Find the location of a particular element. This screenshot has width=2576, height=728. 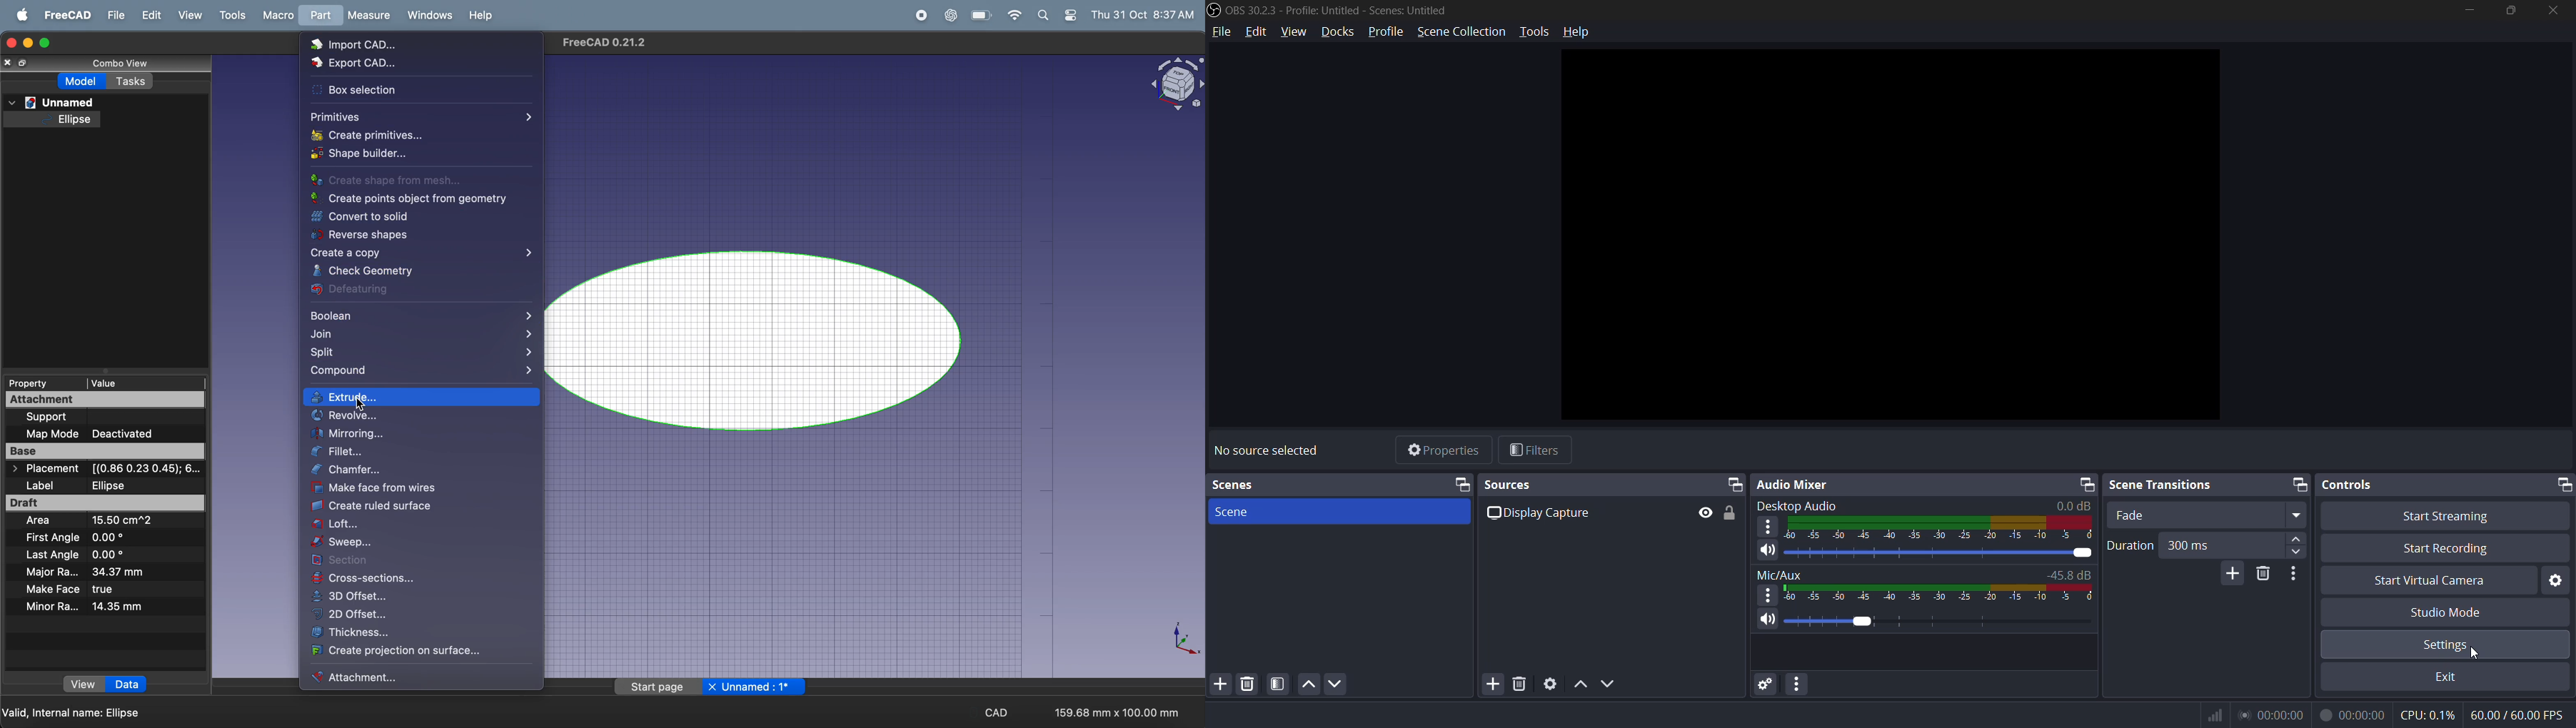

 is located at coordinates (413, 680).